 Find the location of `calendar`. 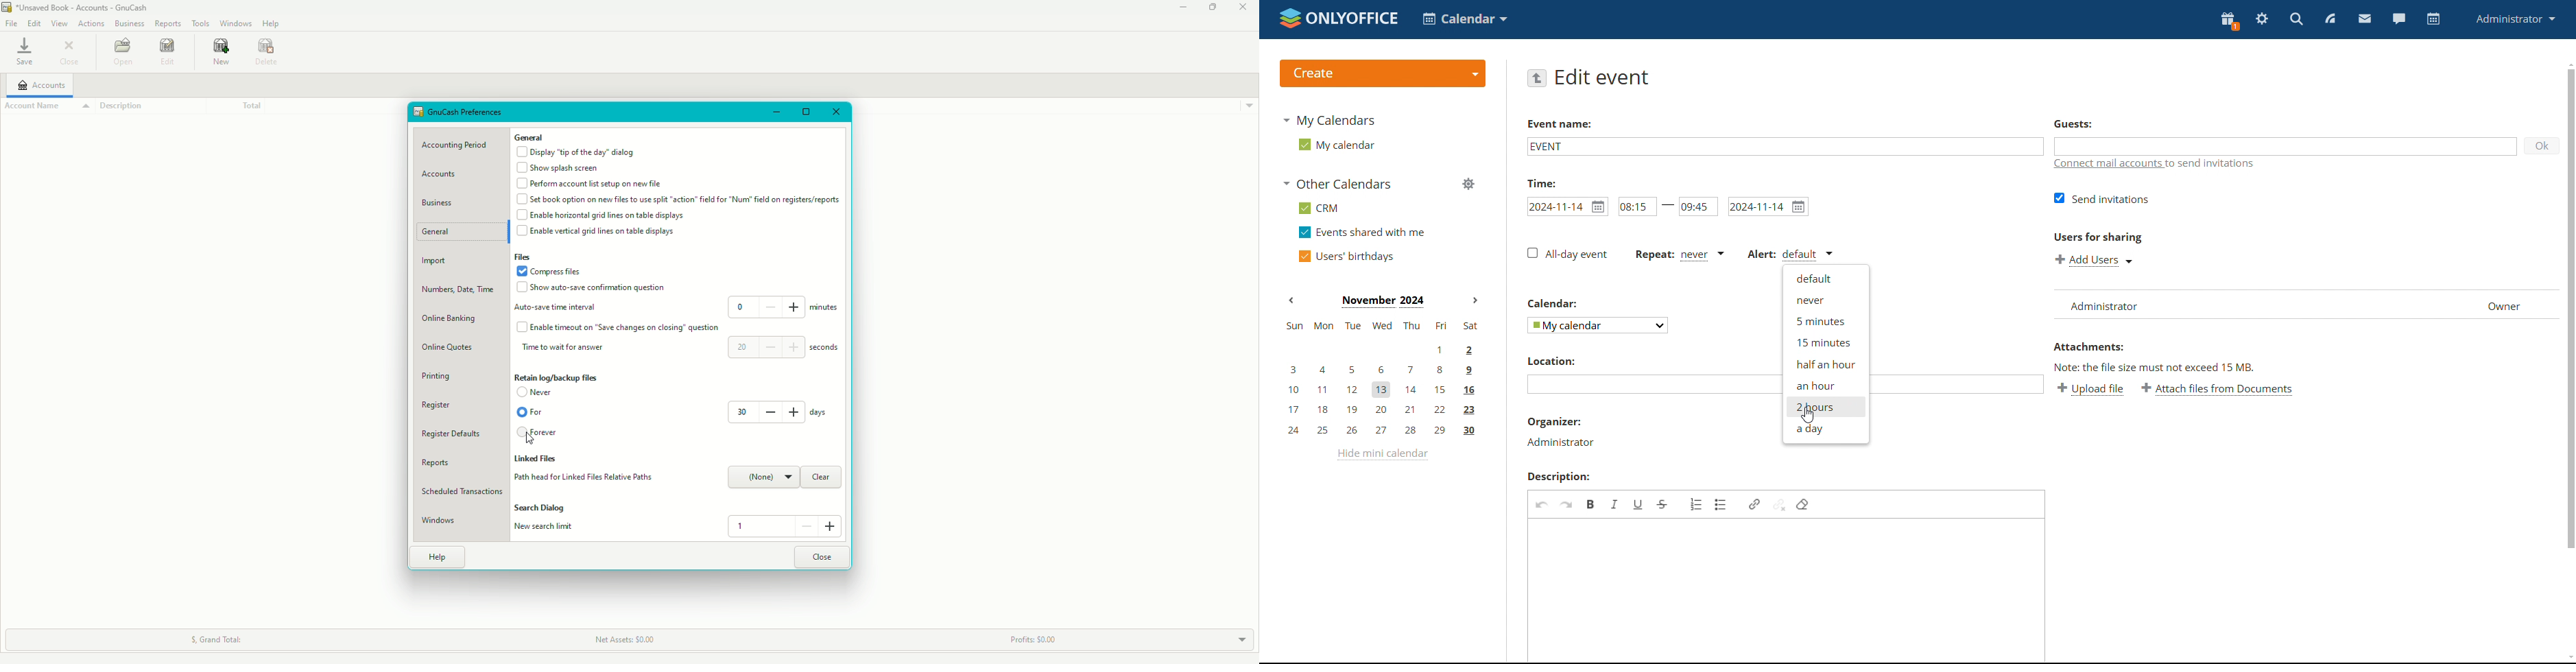

calendar is located at coordinates (2434, 19).